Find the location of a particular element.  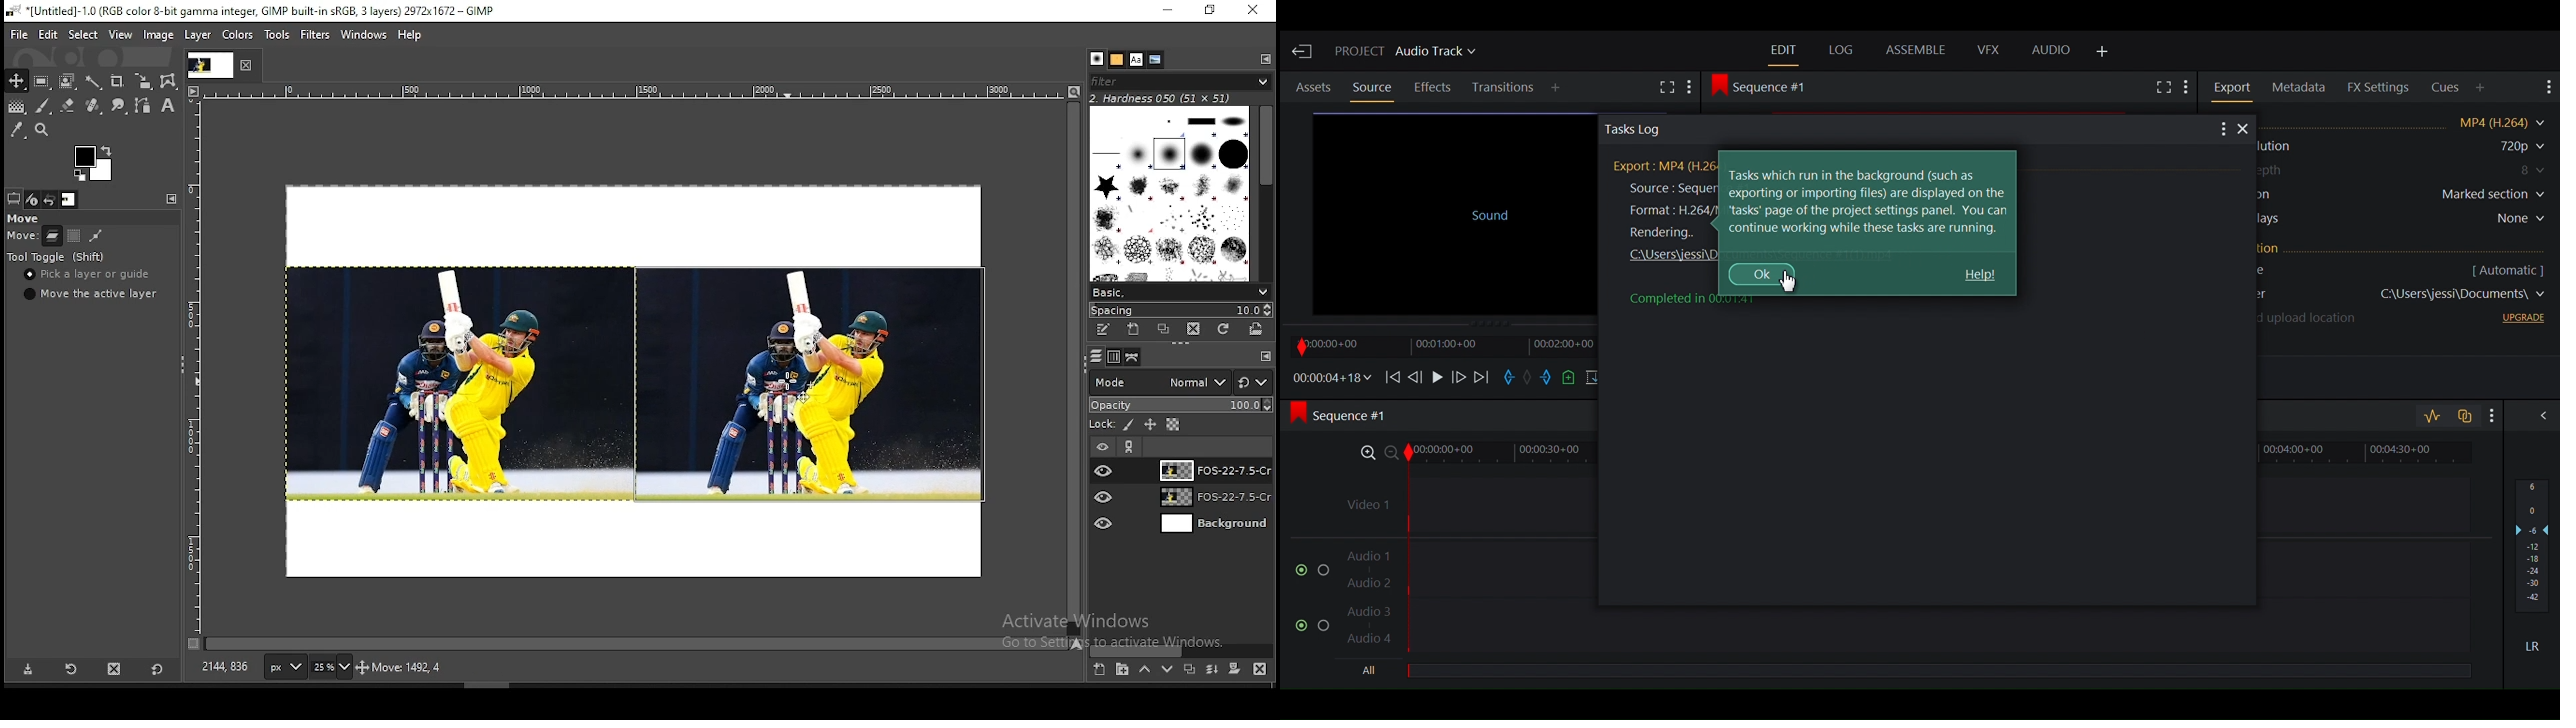

Zoom Timeline is located at coordinates (1907, 451).